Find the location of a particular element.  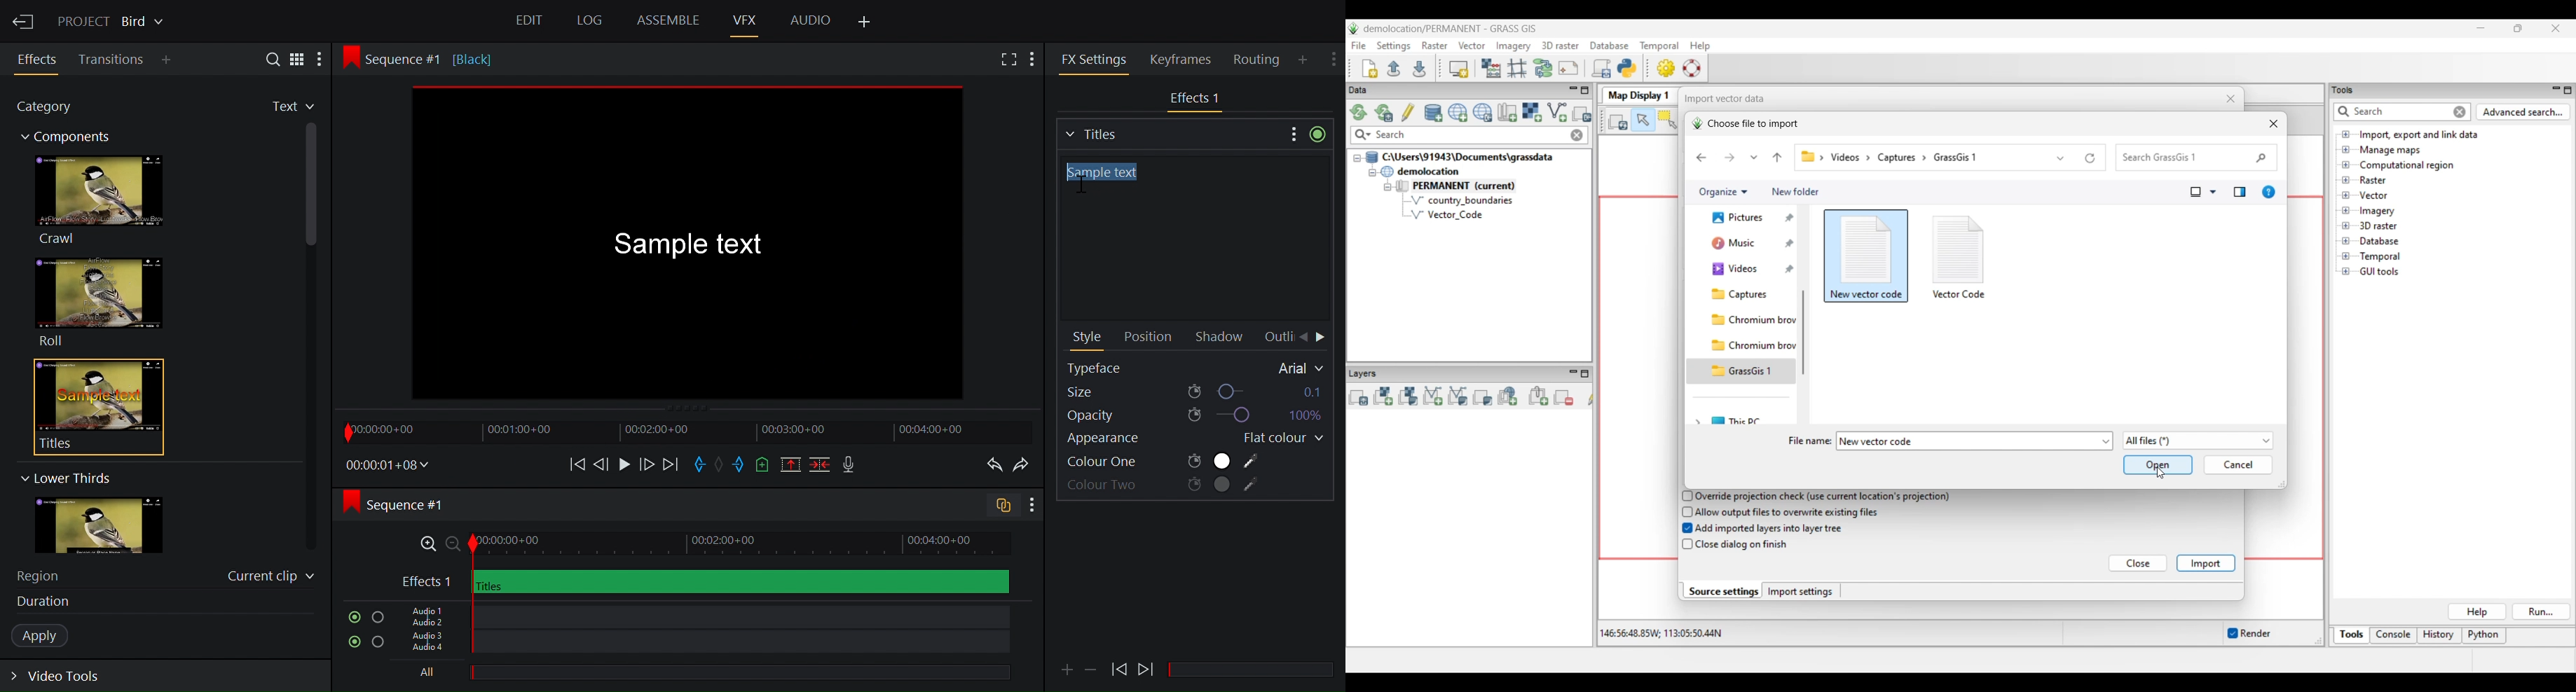

Zoom Timeline is located at coordinates (706, 544).